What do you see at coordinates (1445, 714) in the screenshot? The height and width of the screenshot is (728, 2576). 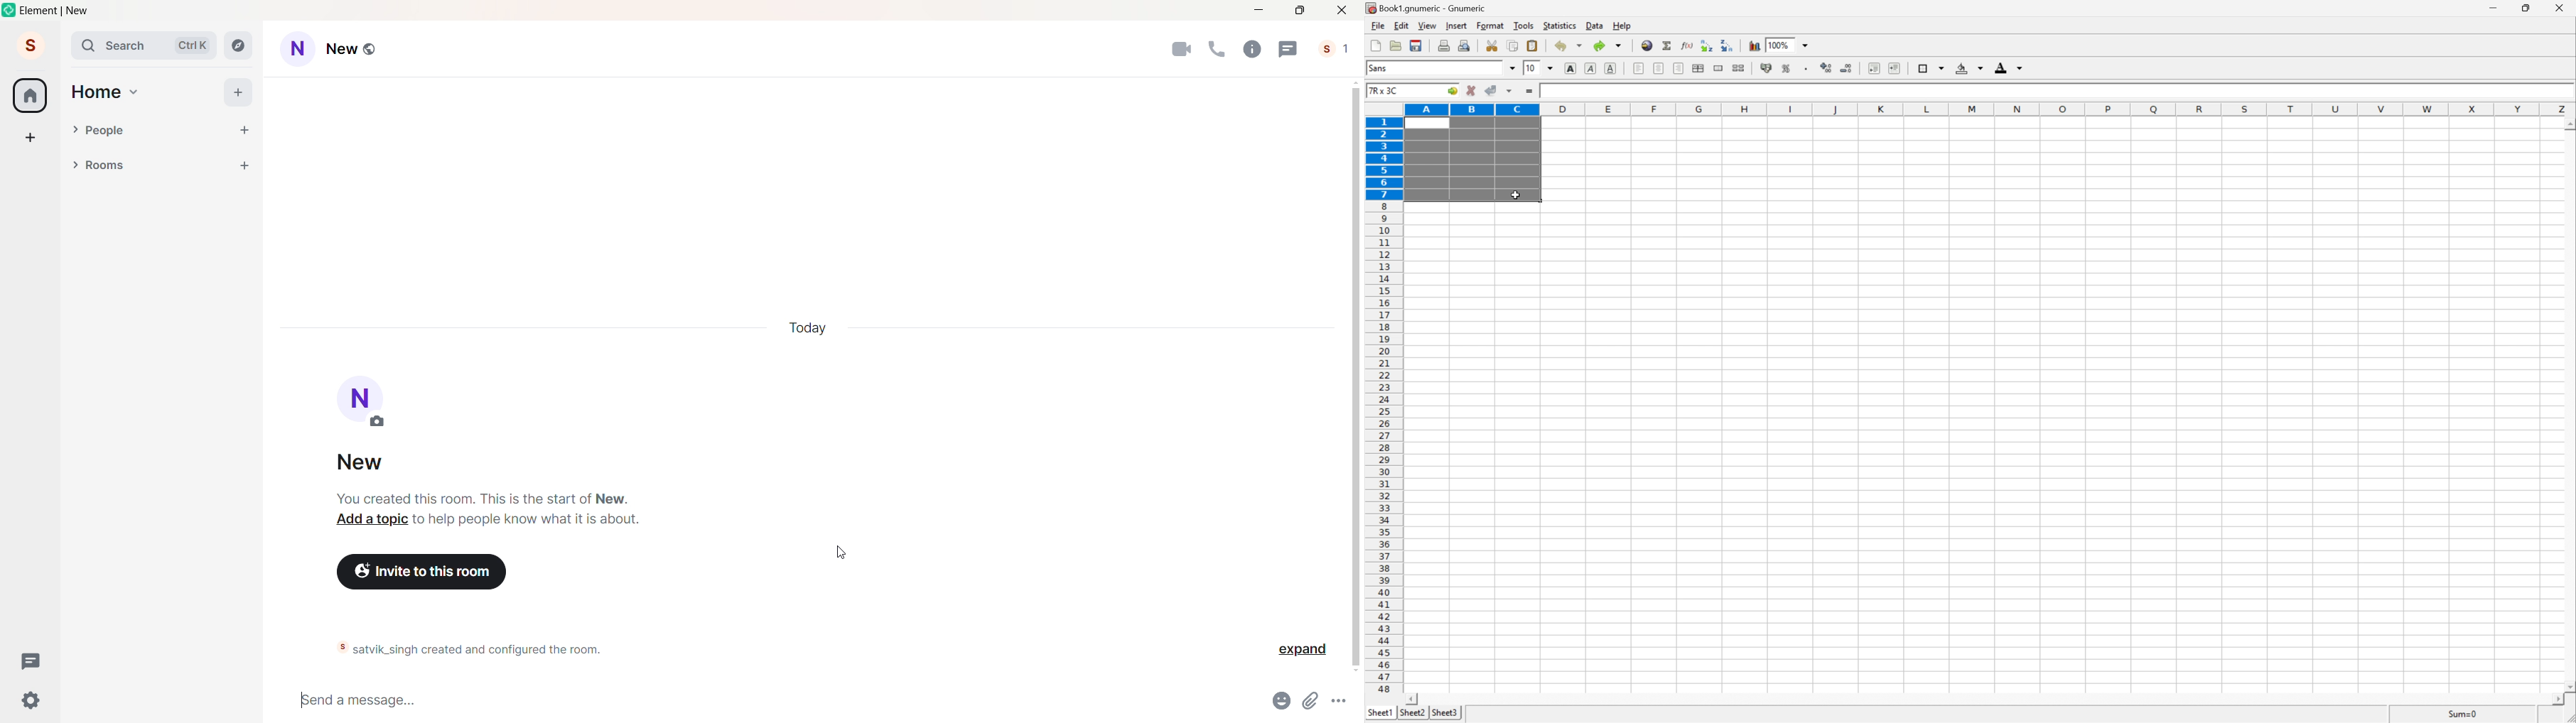 I see `sheet3` at bounding box center [1445, 714].